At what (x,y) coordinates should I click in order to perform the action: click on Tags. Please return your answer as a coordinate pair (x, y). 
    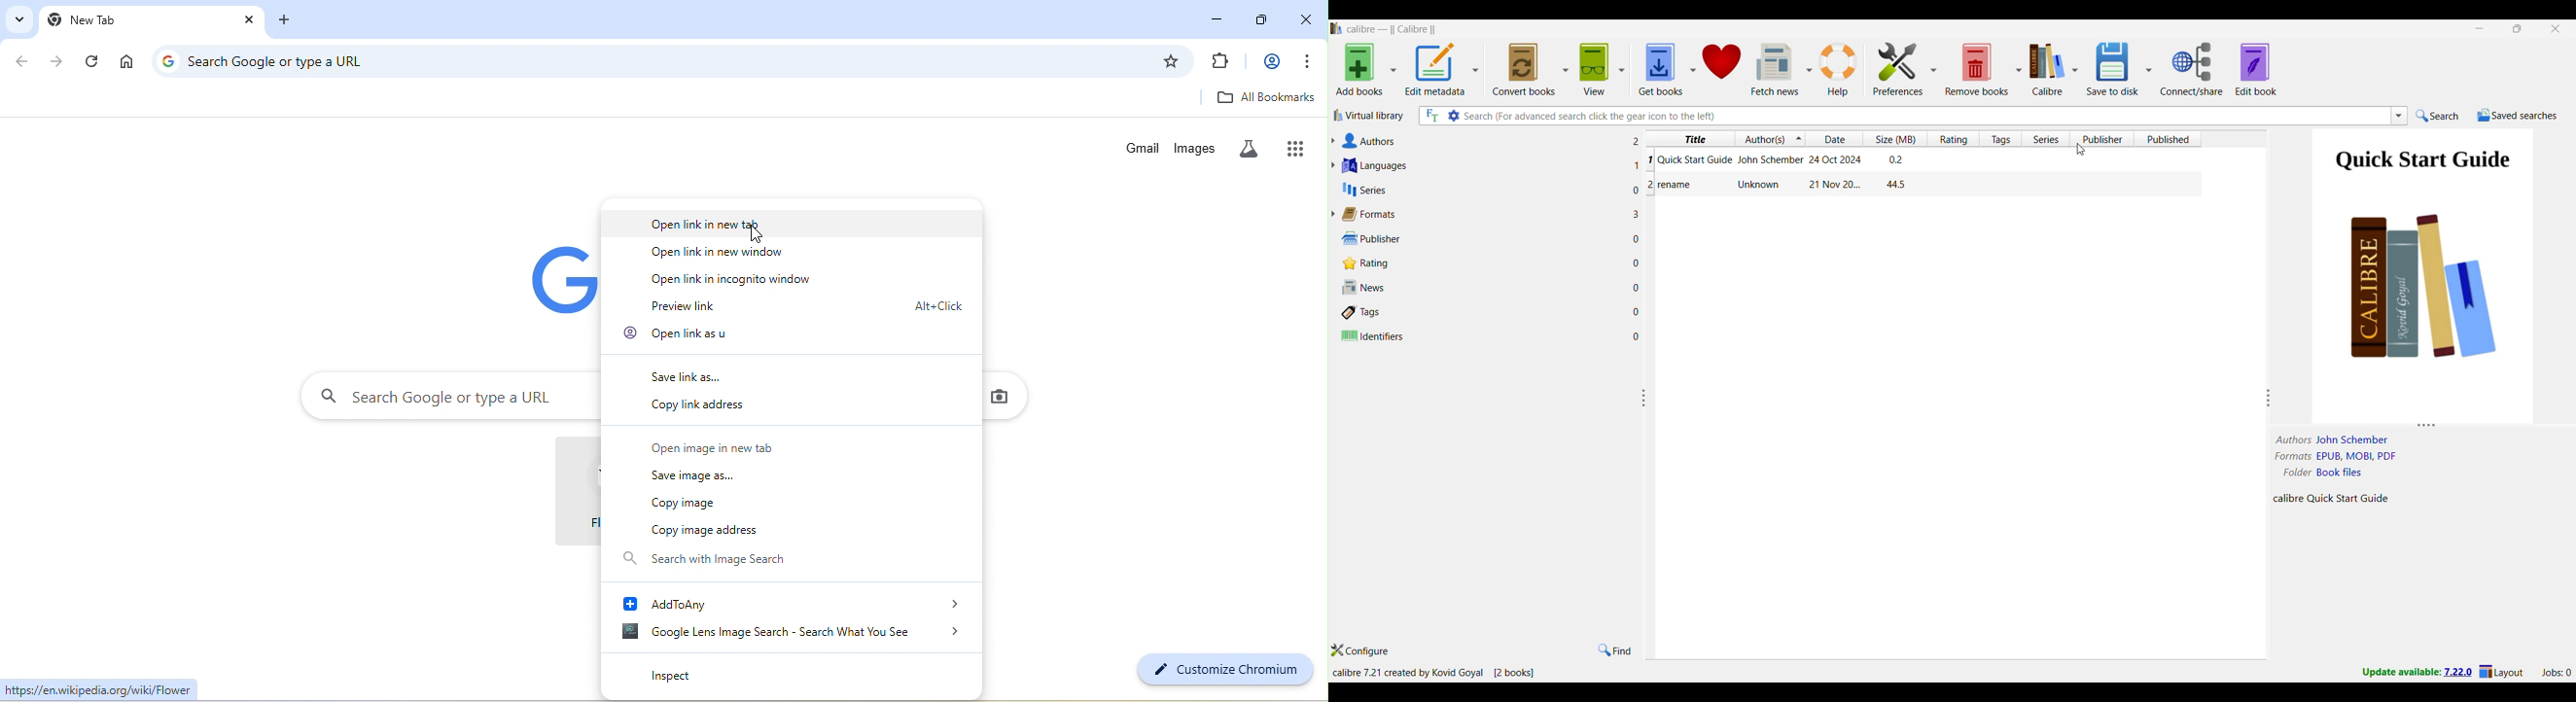
    Looking at the image, I should click on (1482, 312).